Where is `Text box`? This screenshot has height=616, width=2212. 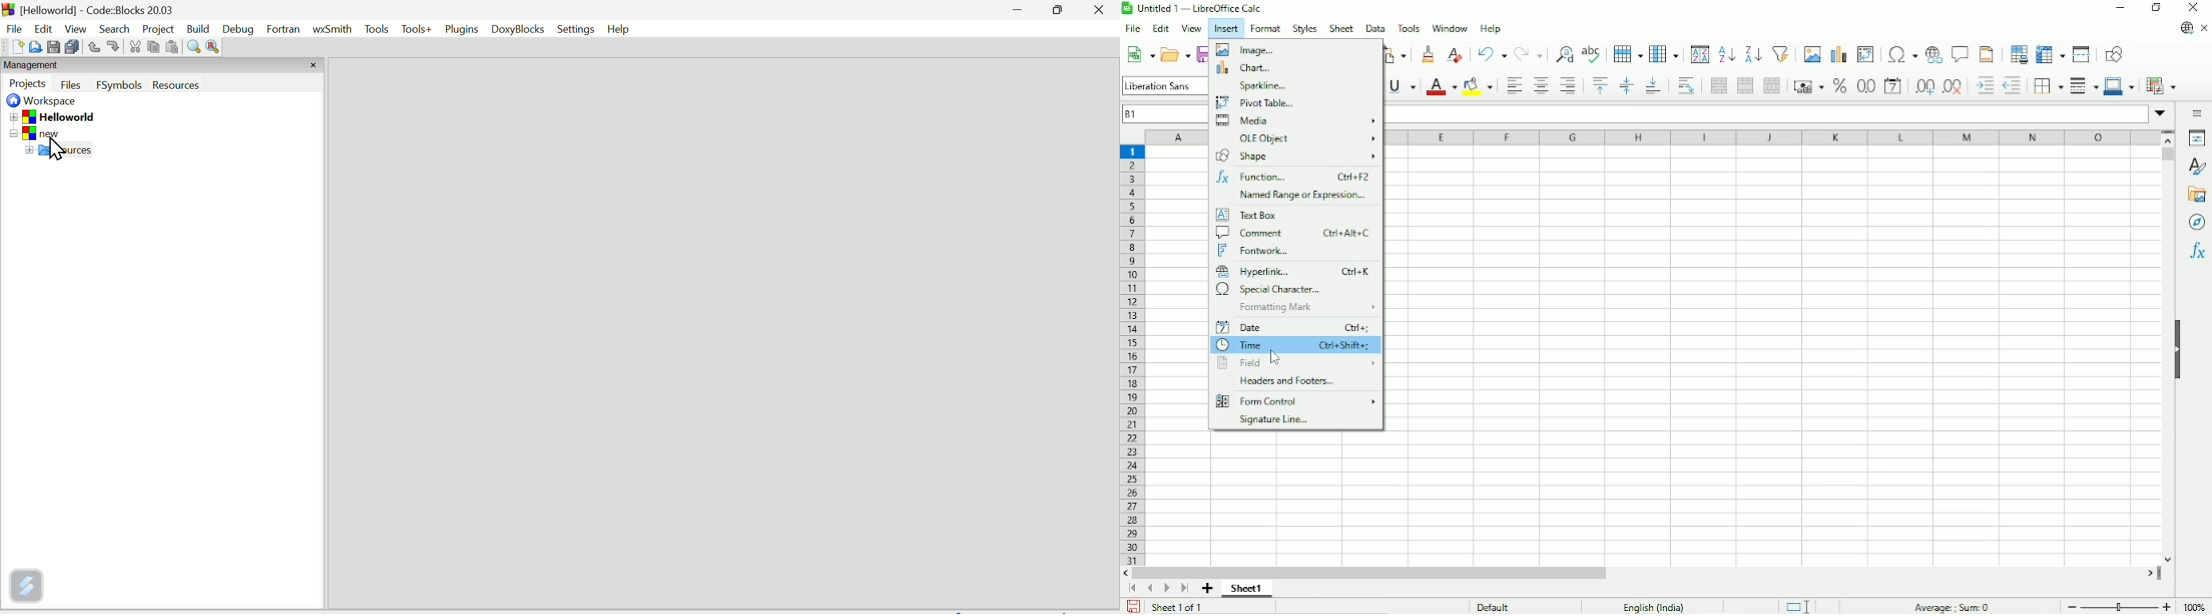 Text box is located at coordinates (1247, 215).